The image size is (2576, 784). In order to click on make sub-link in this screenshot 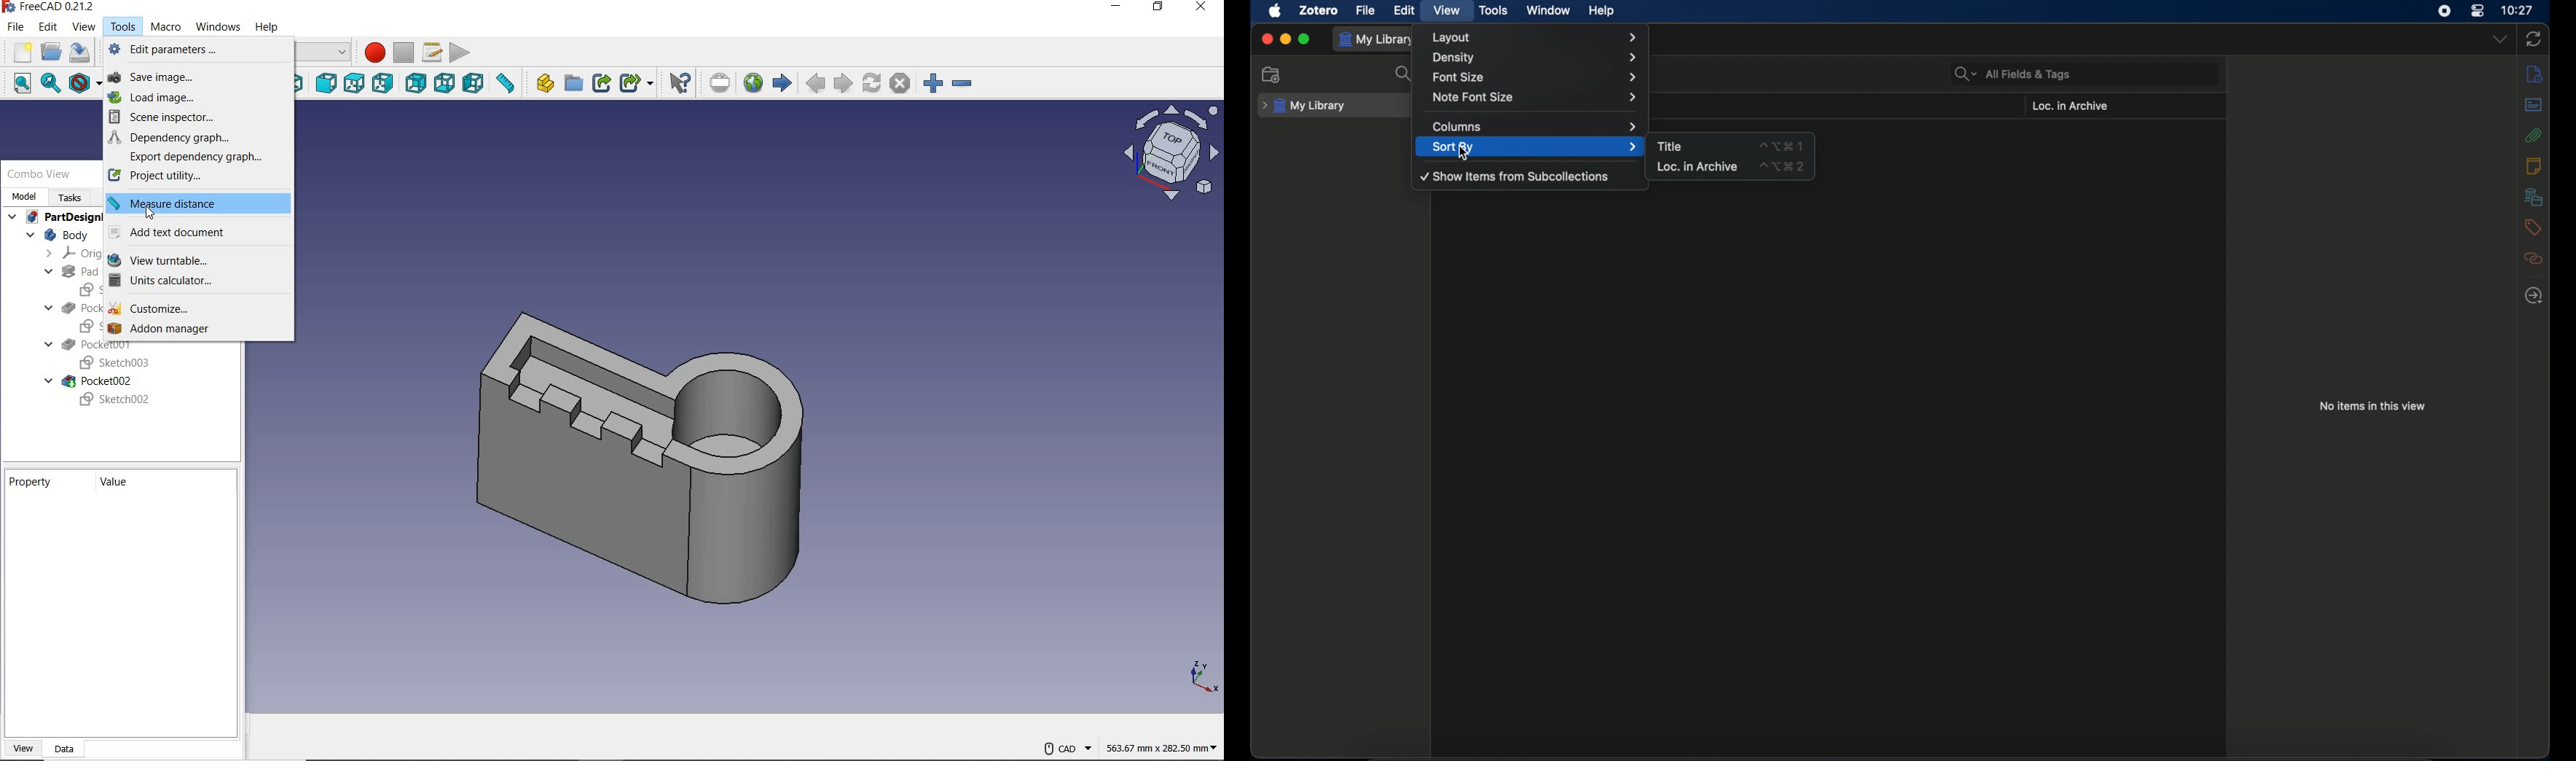, I will do `click(635, 84)`.